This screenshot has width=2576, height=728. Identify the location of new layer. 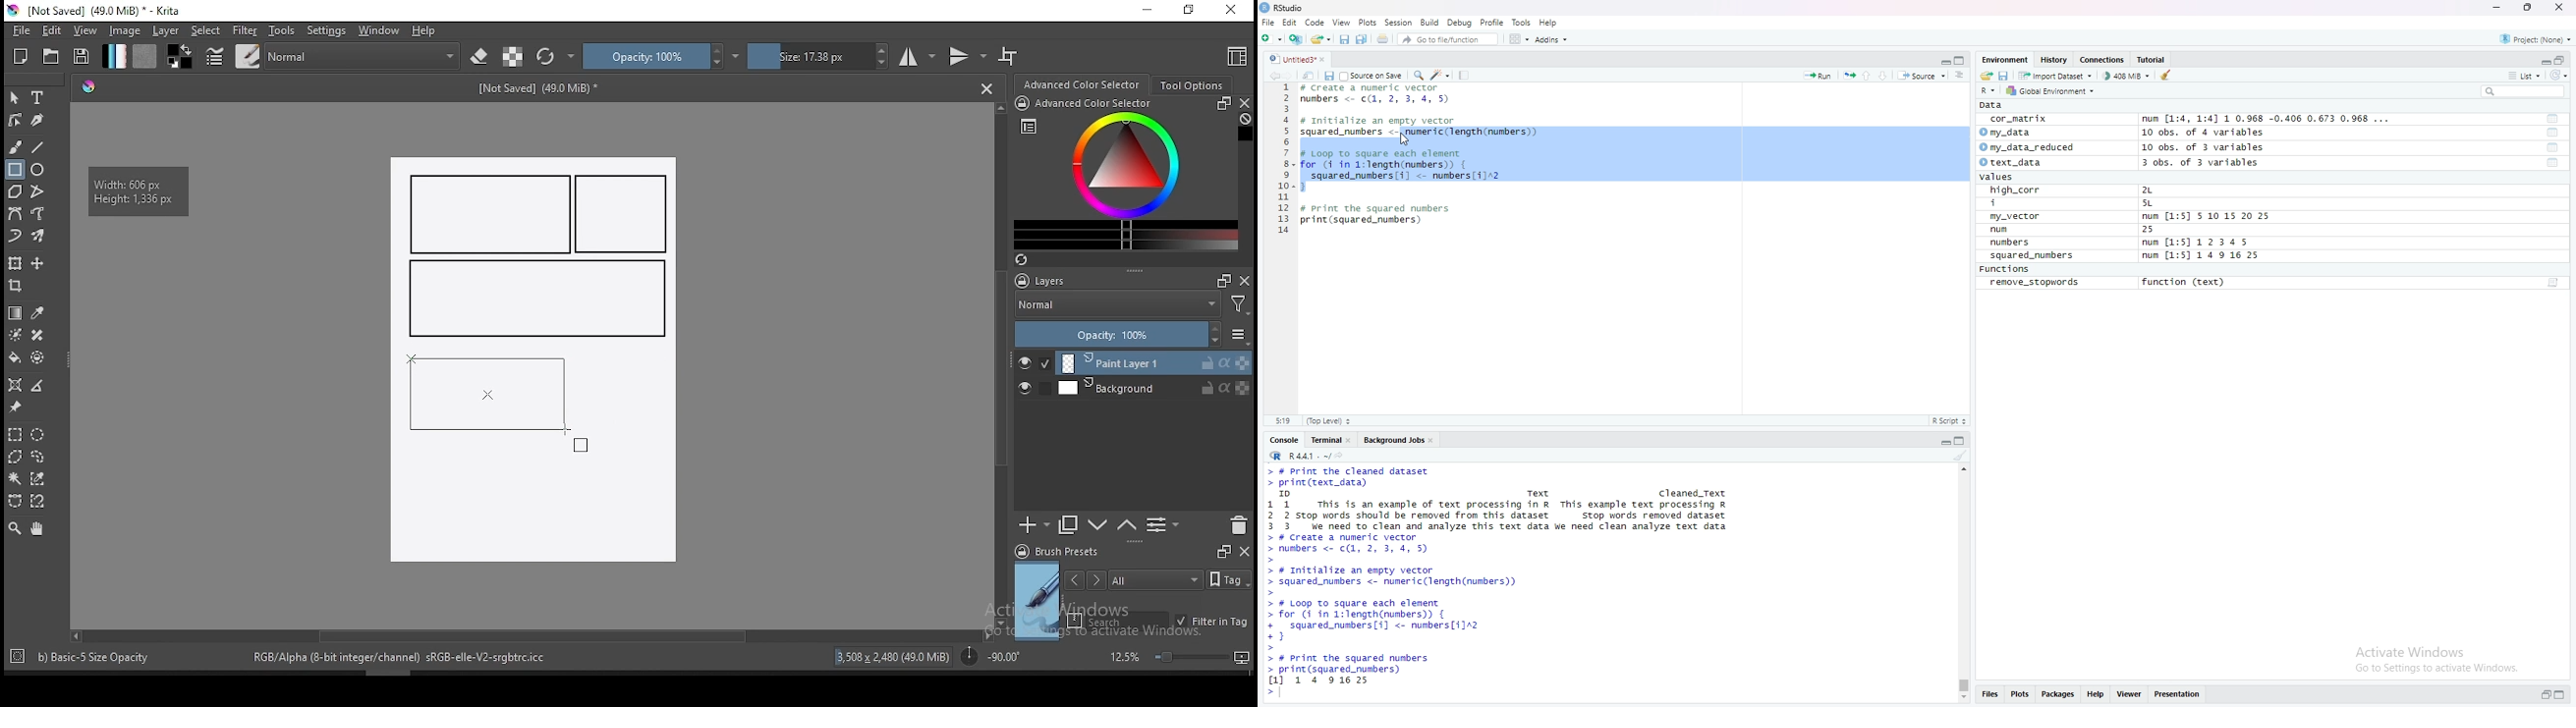
(1035, 524).